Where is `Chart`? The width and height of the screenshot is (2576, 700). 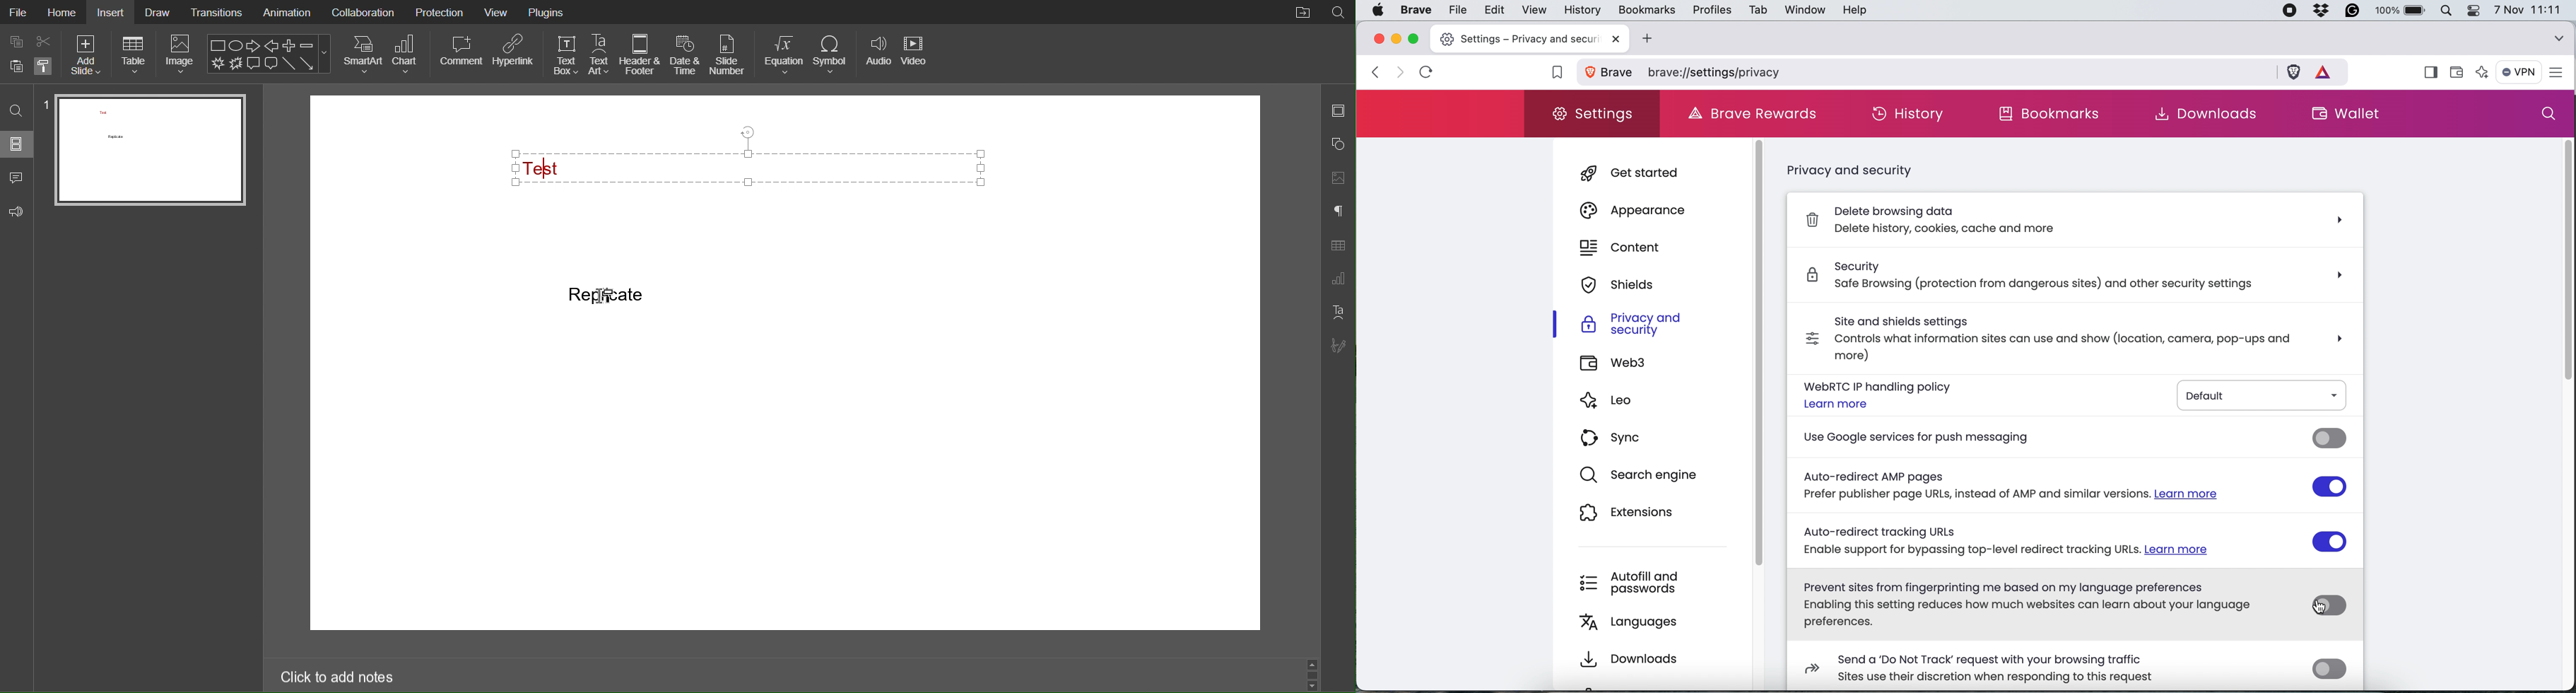 Chart is located at coordinates (408, 54).